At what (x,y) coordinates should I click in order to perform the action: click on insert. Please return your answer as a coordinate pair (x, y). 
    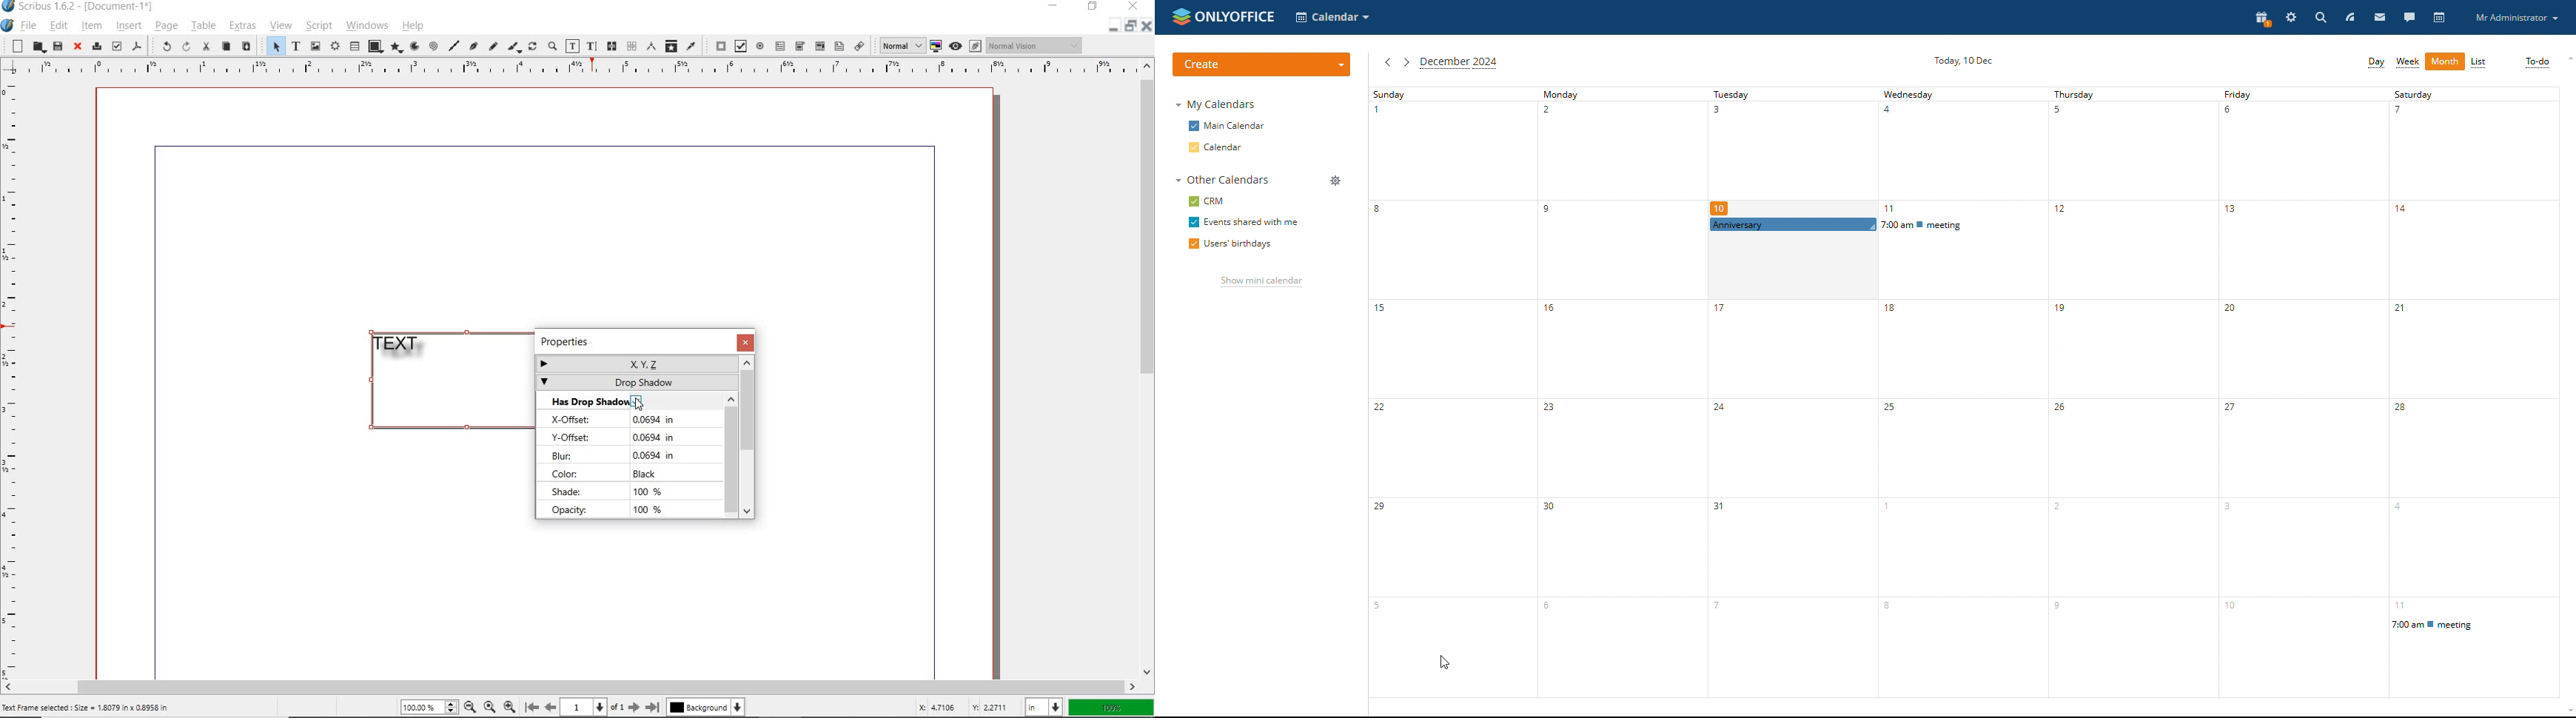
    Looking at the image, I should click on (127, 25).